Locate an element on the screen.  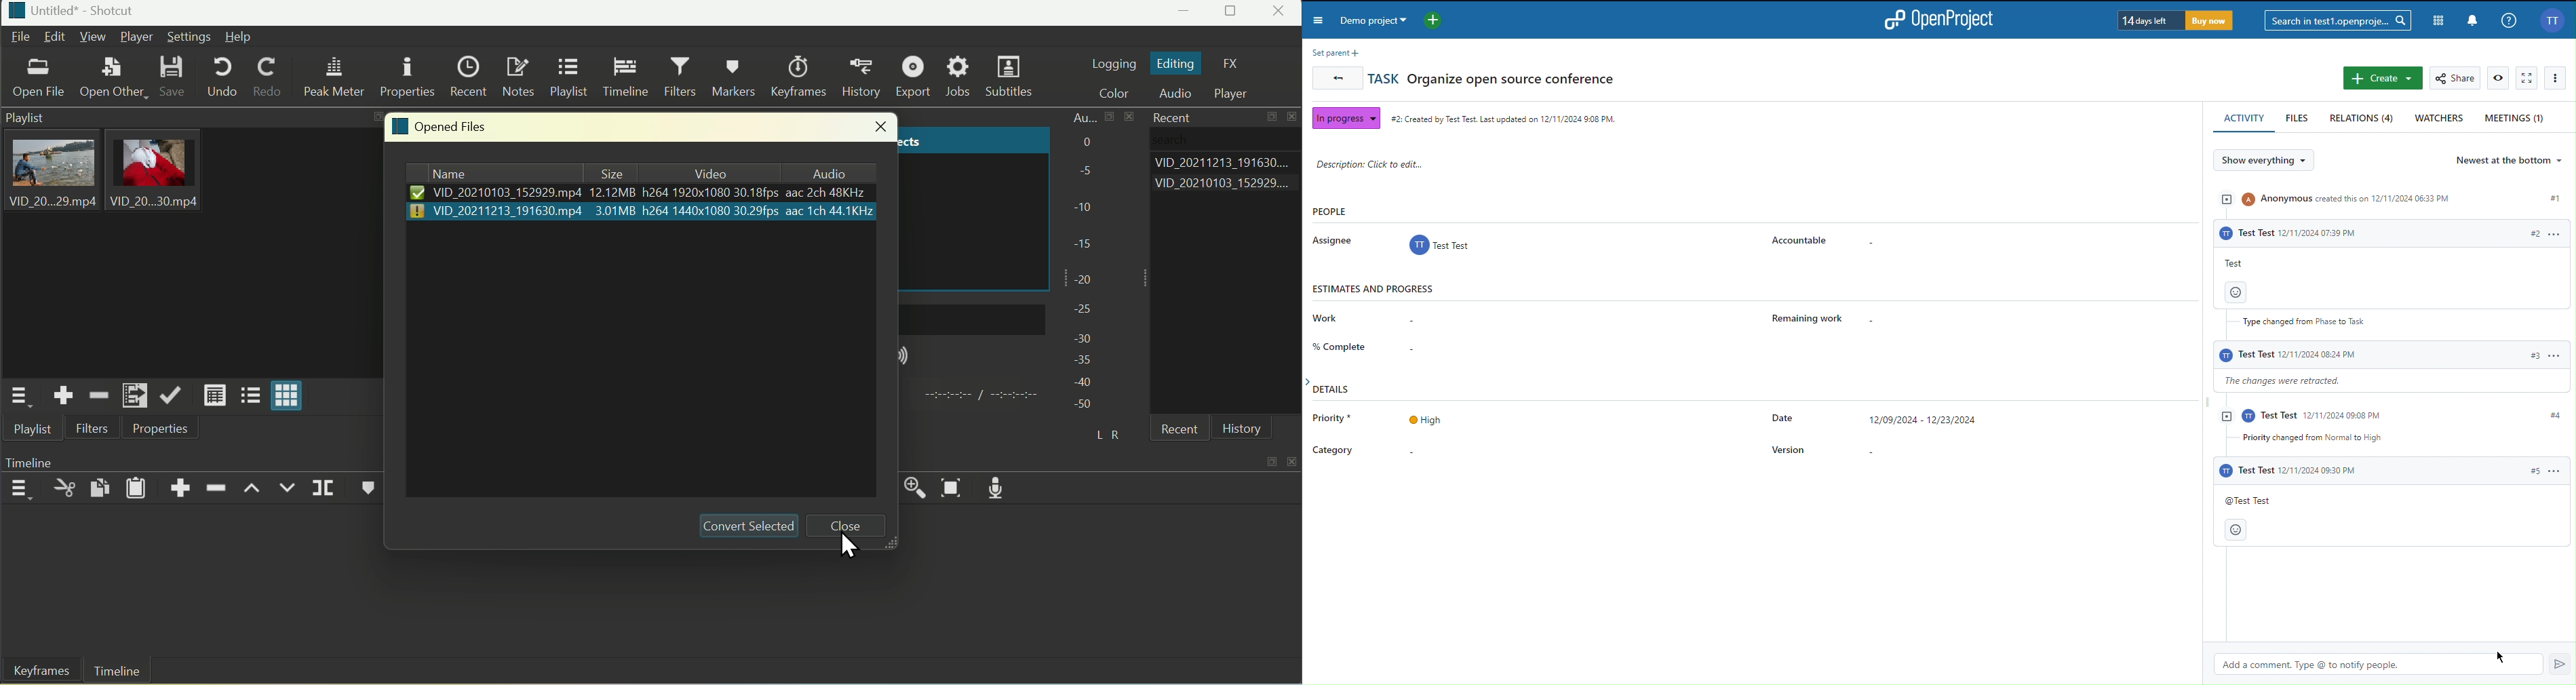
Timeline is located at coordinates (625, 77).